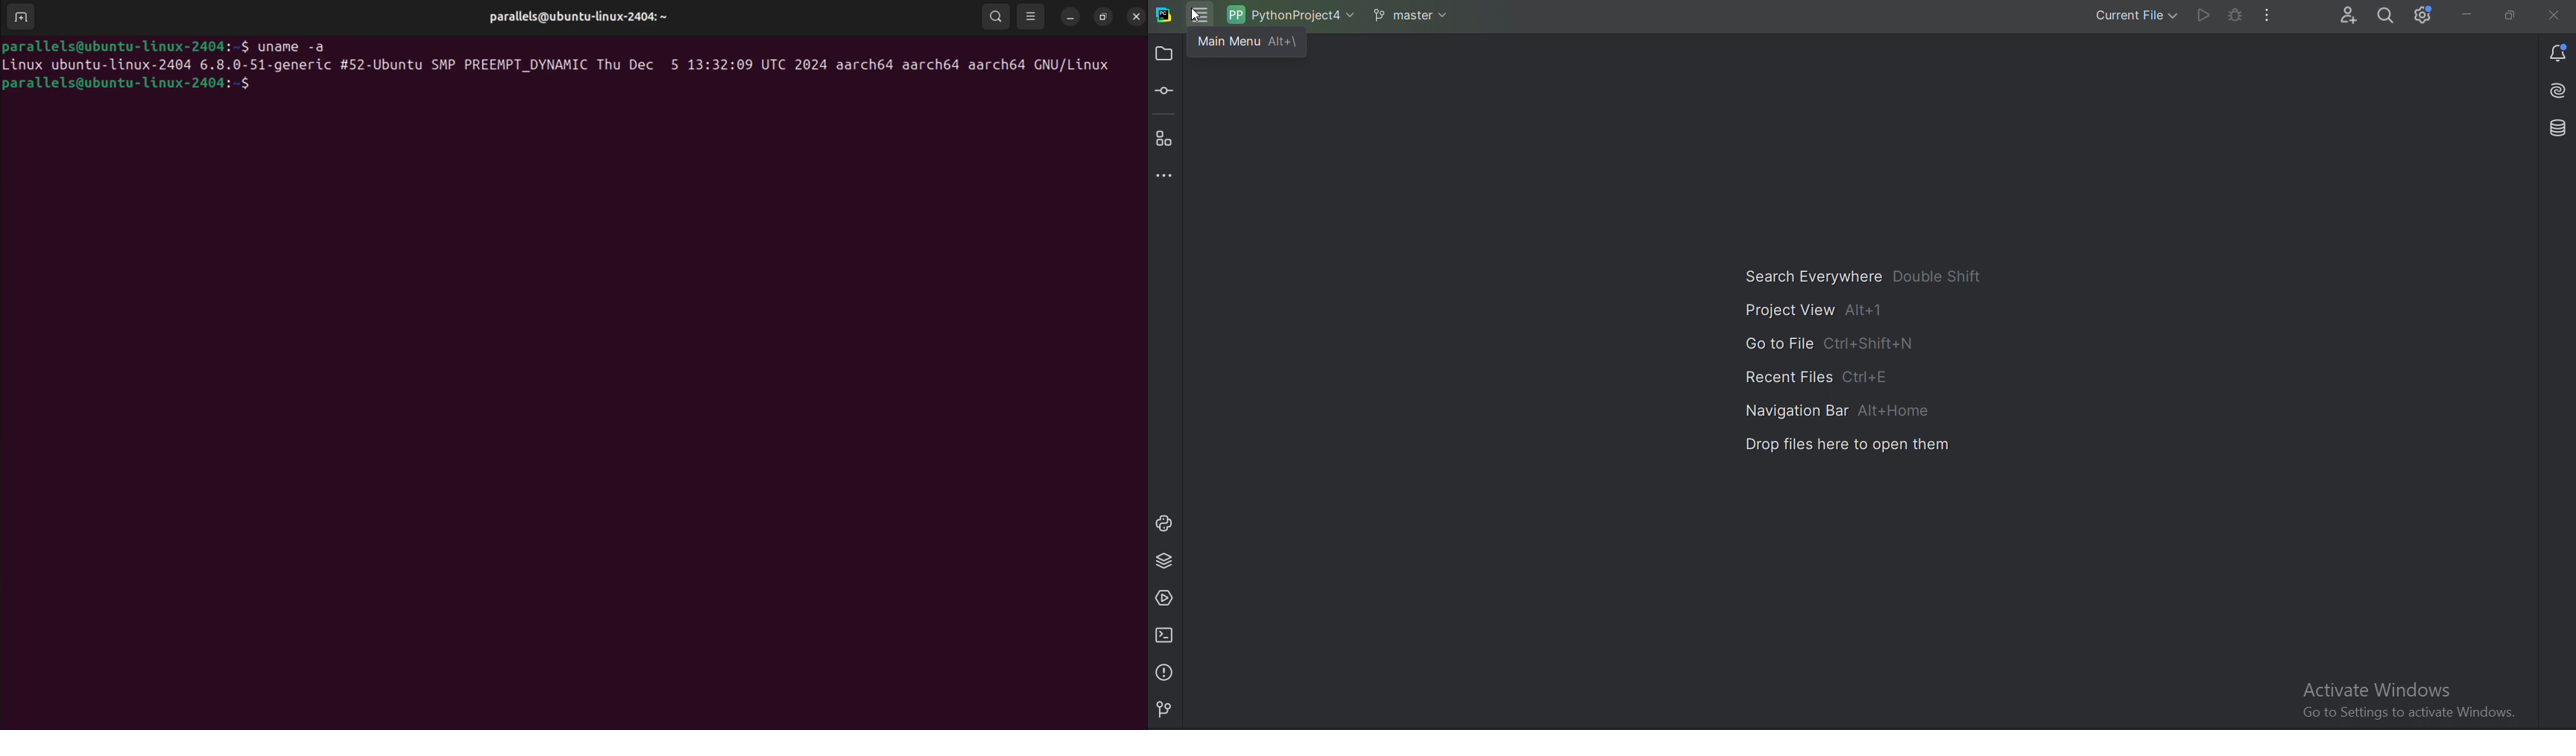 The height and width of the screenshot is (756, 2576). Describe the element at coordinates (299, 46) in the screenshot. I see `uname -a` at that location.